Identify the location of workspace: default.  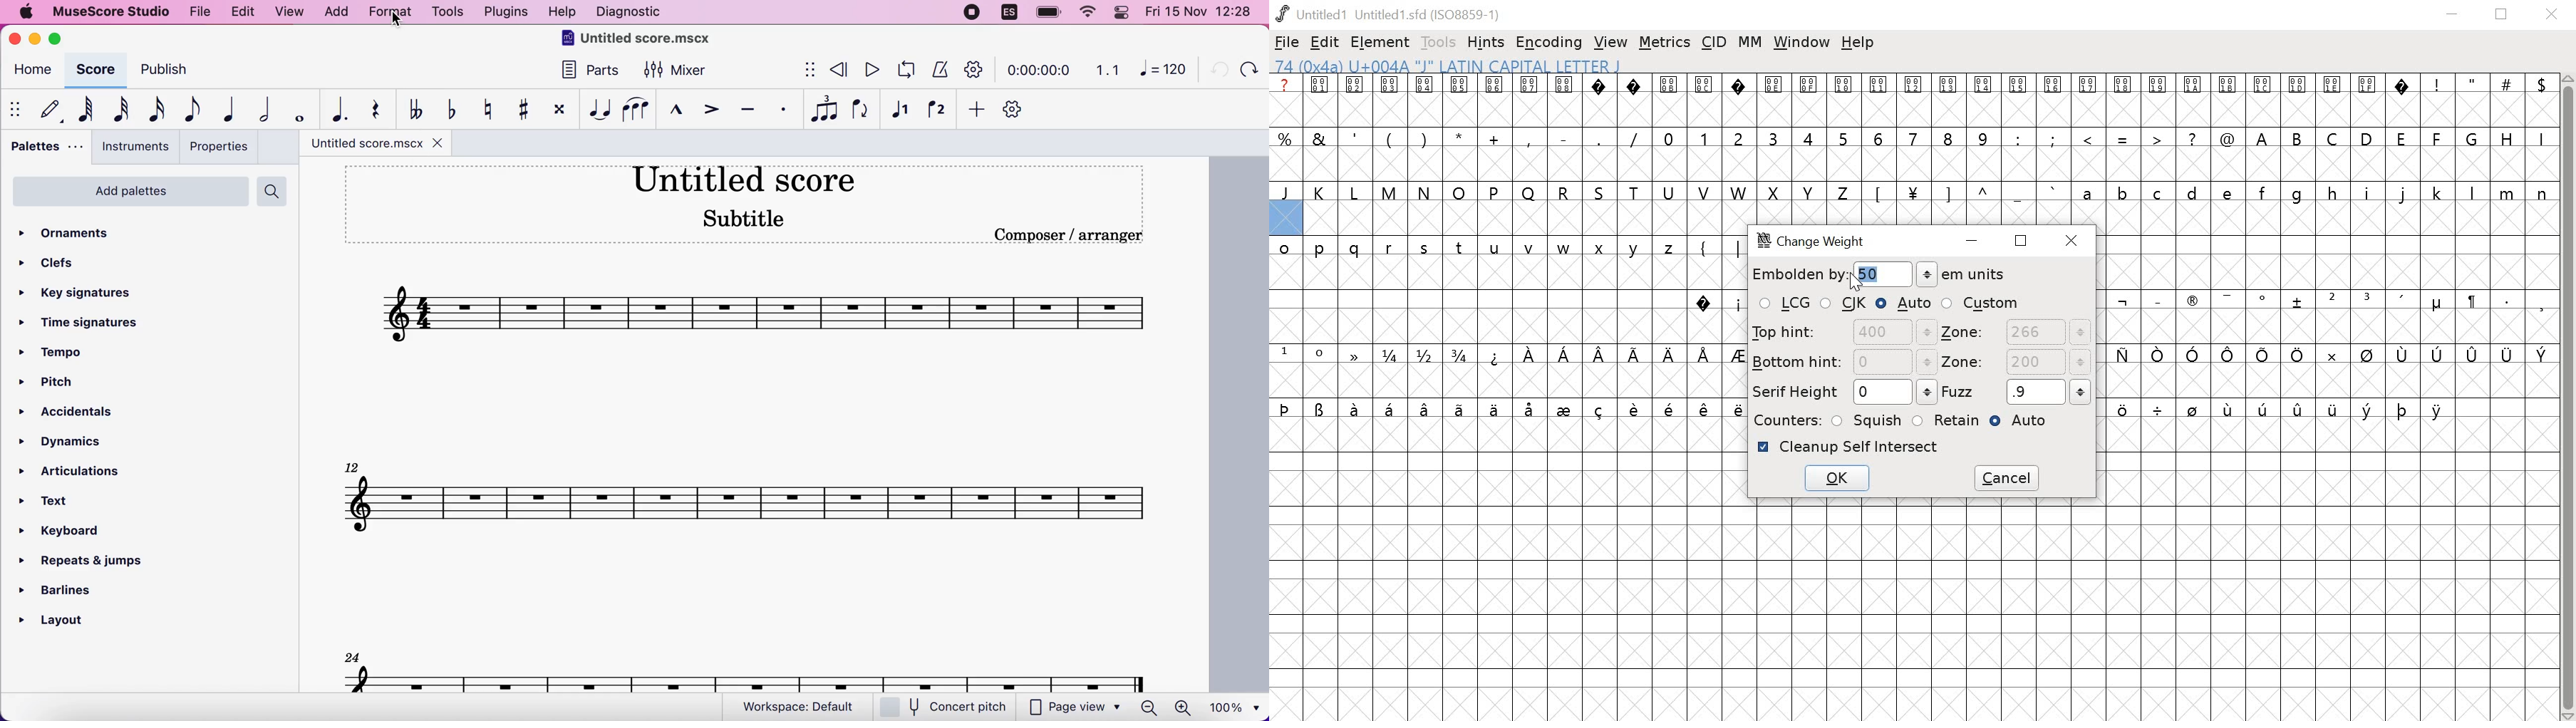
(803, 707).